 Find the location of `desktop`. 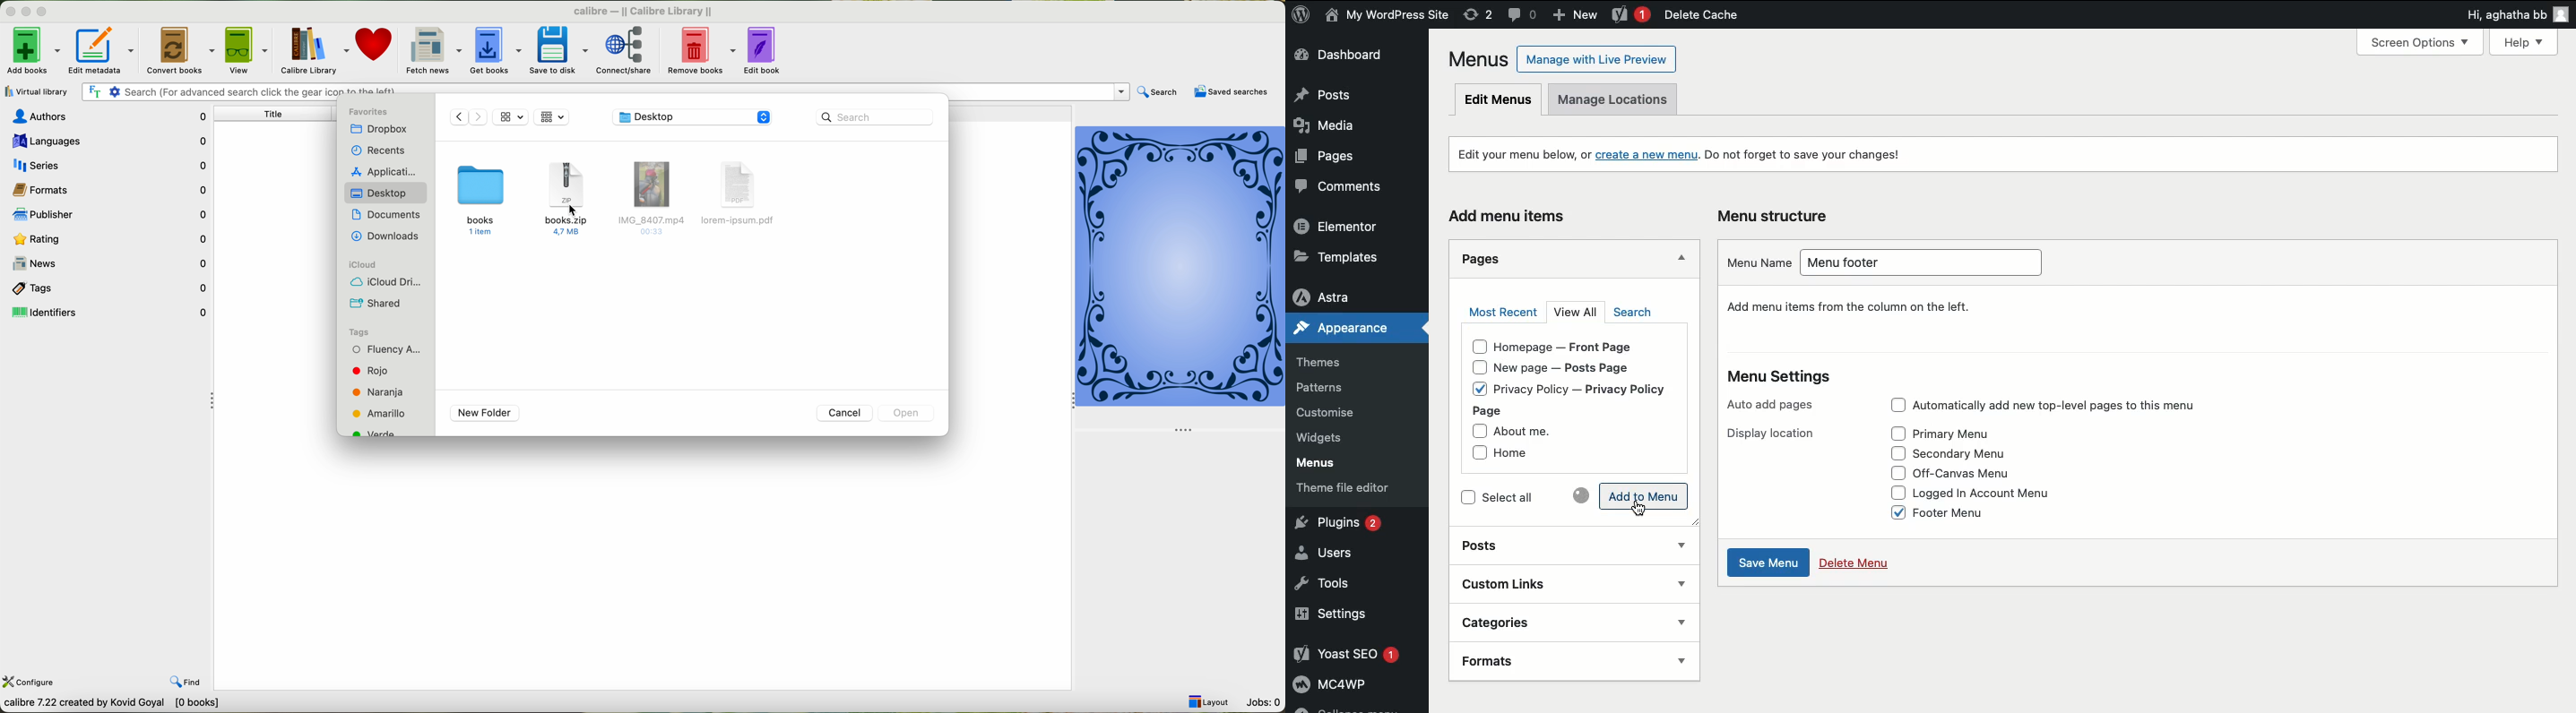

desktop is located at coordinates (379, 193).